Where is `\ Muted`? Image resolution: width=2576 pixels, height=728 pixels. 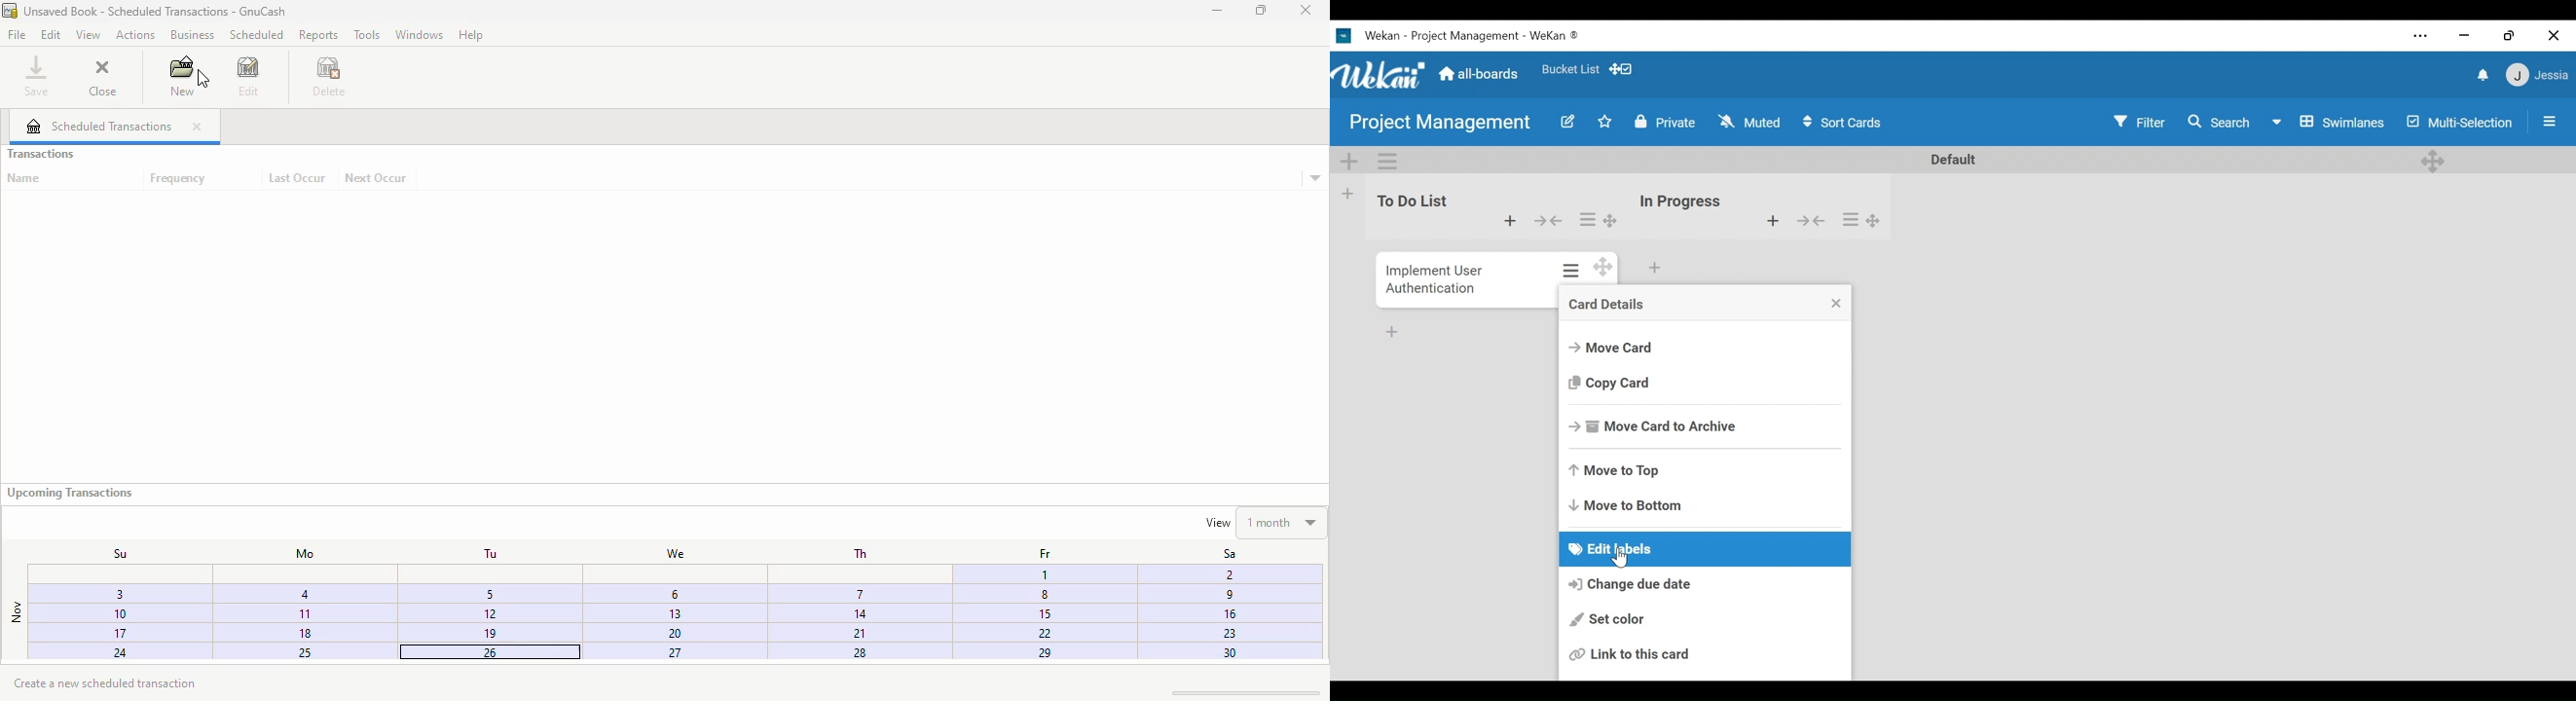
\ Muted is located at coordinates (1750, 122).